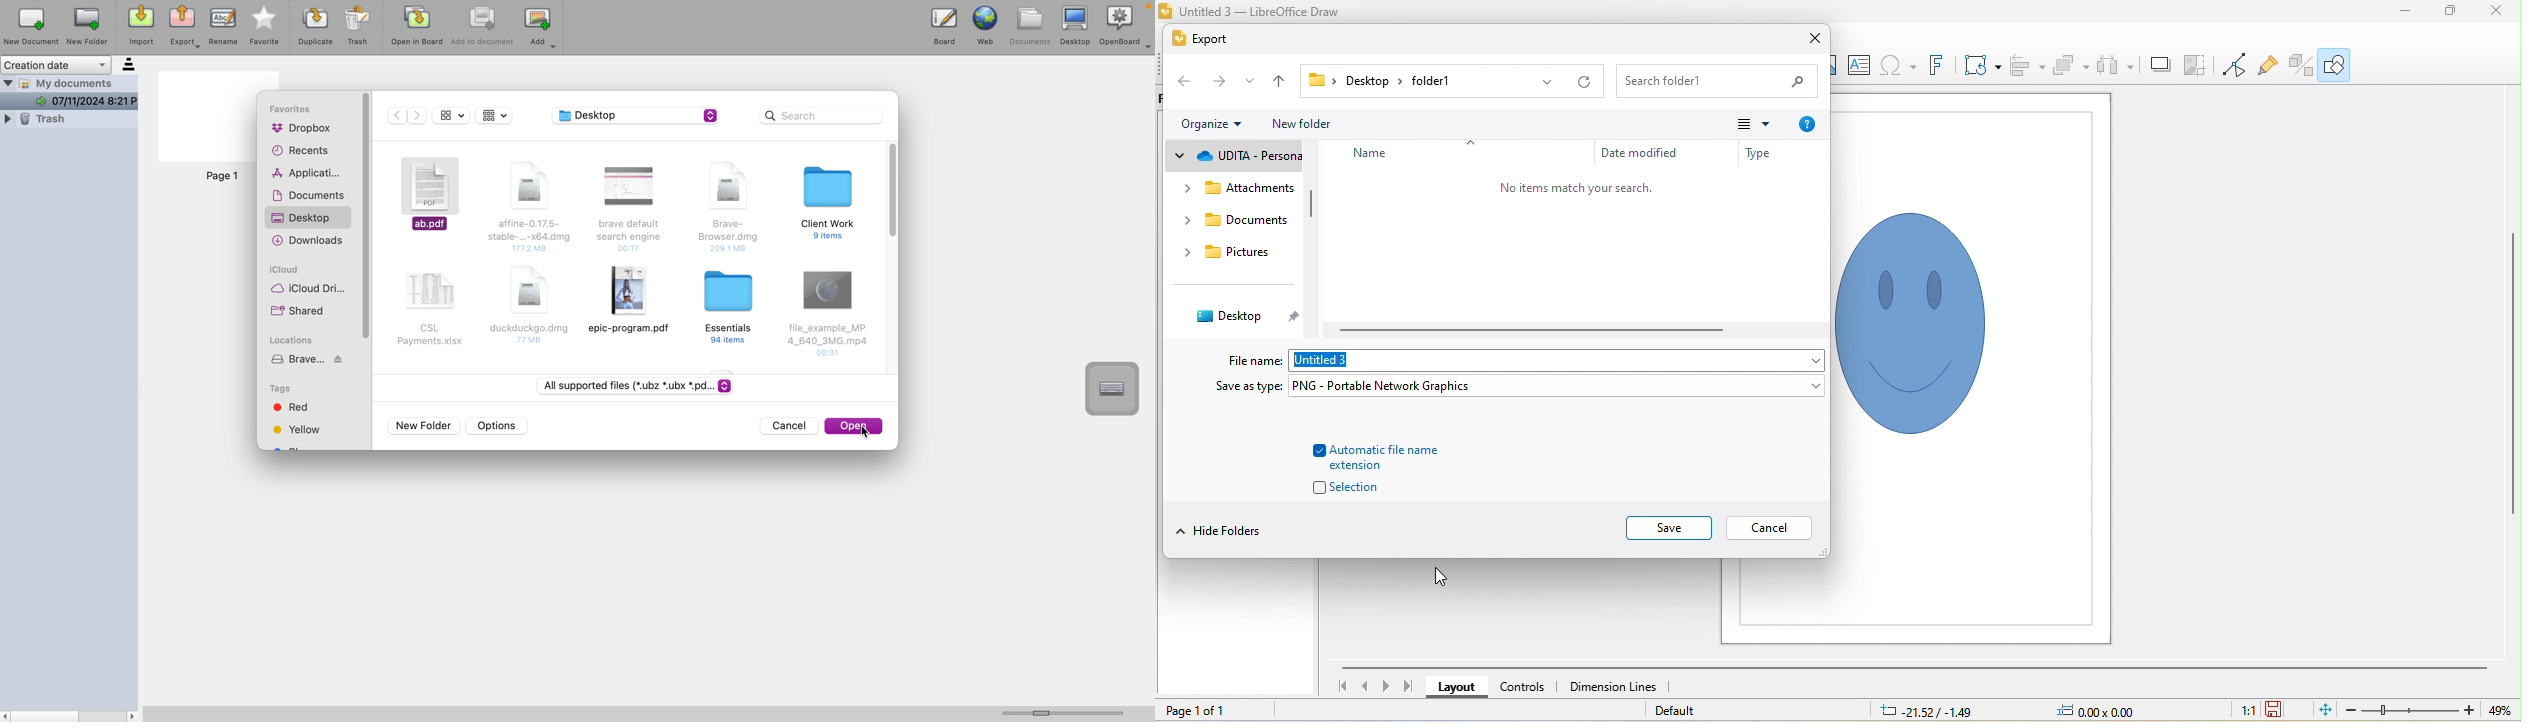  Describe the element at coordinates (1579, 187) in the screenshot. I see `no items match your search` at that location.